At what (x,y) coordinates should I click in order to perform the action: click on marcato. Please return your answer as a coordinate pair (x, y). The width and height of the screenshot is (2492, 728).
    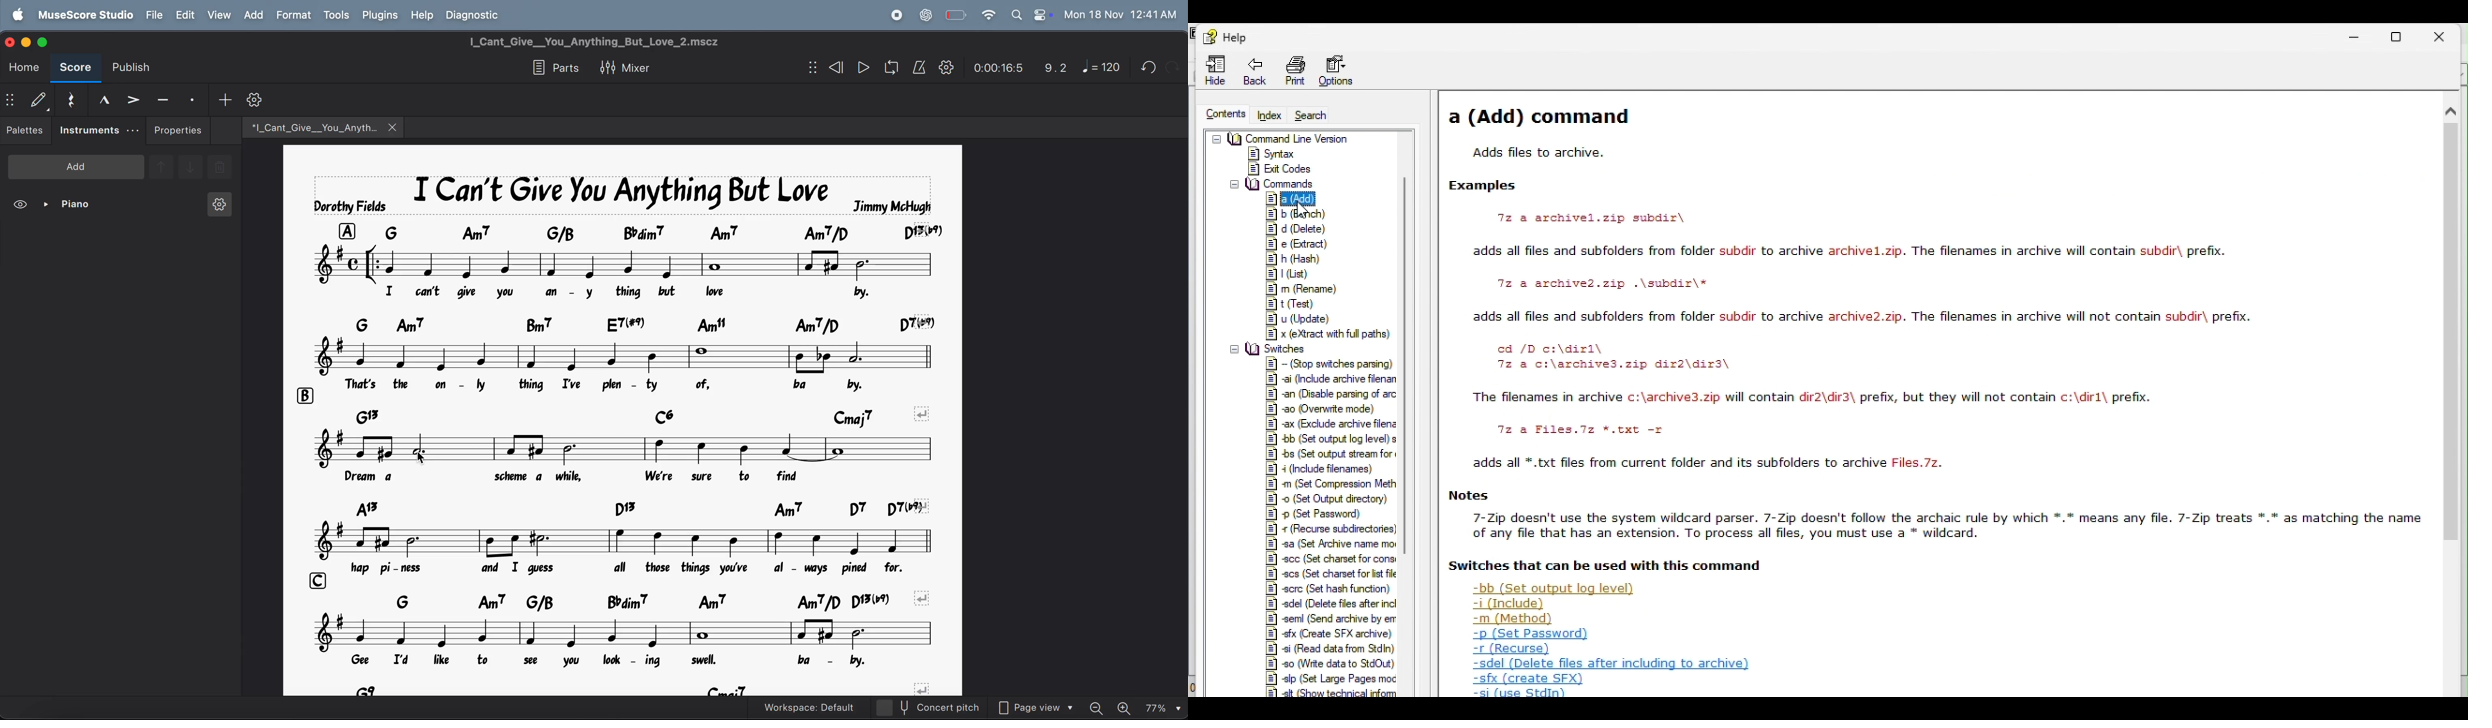
    Looking at the image, I should click on (100, 99).